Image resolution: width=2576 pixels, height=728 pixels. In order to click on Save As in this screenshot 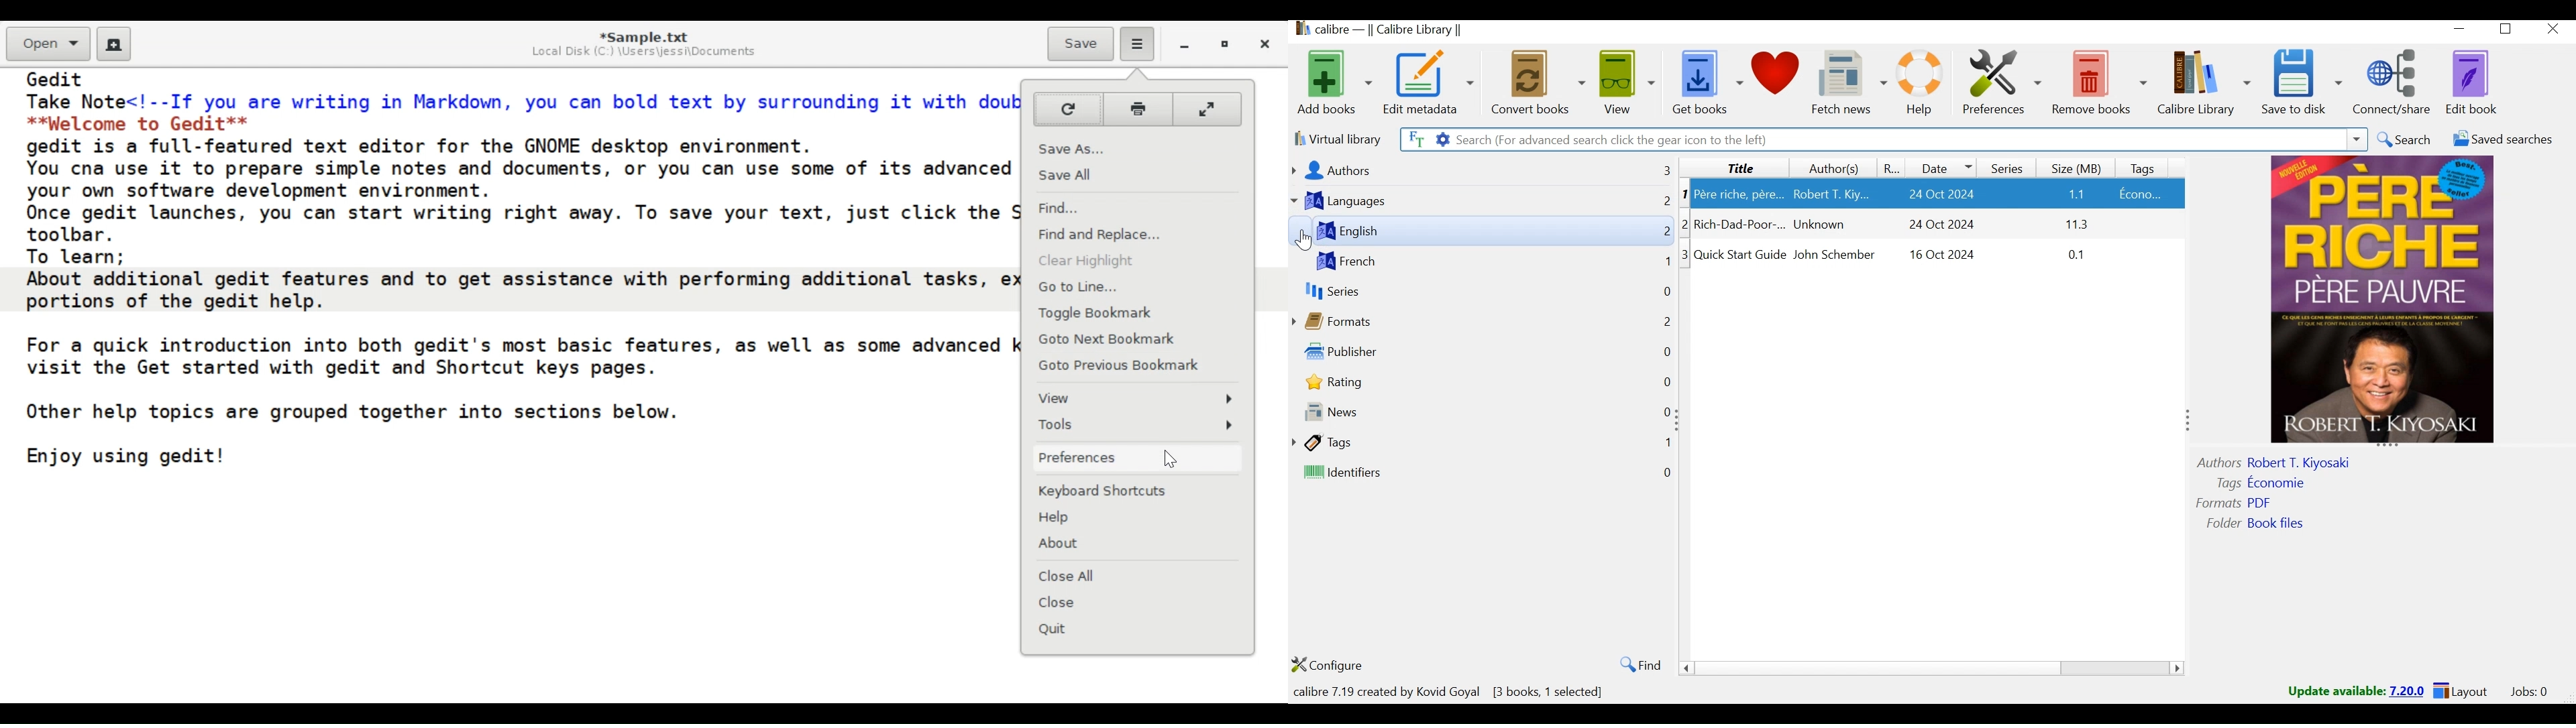, I will do `click(1136, 145)`.